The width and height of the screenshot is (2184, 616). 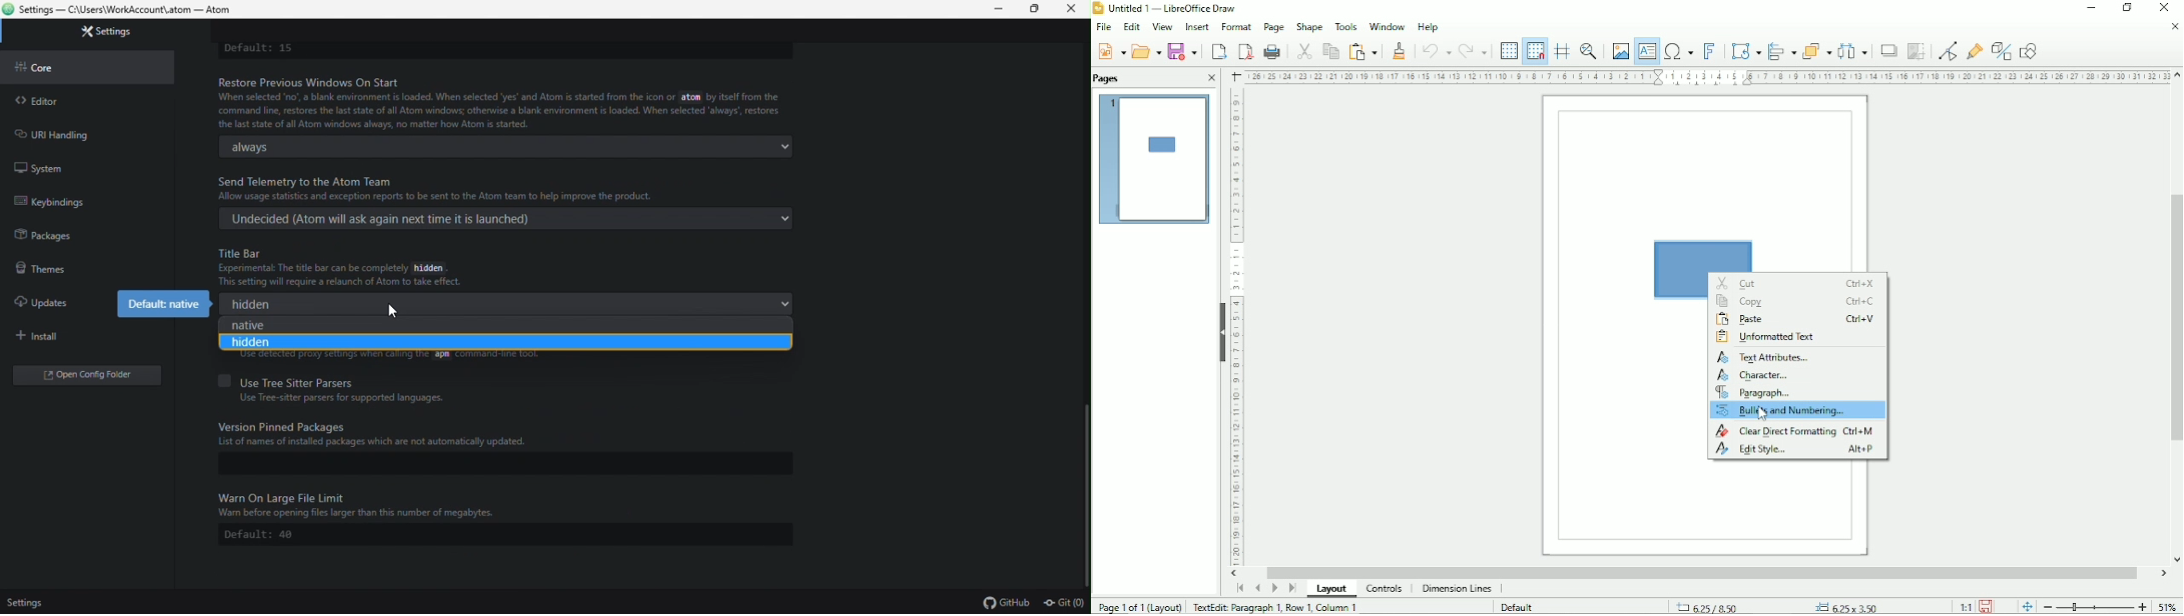 I want to click on Dimension lines, so click(x=1457, y=588).